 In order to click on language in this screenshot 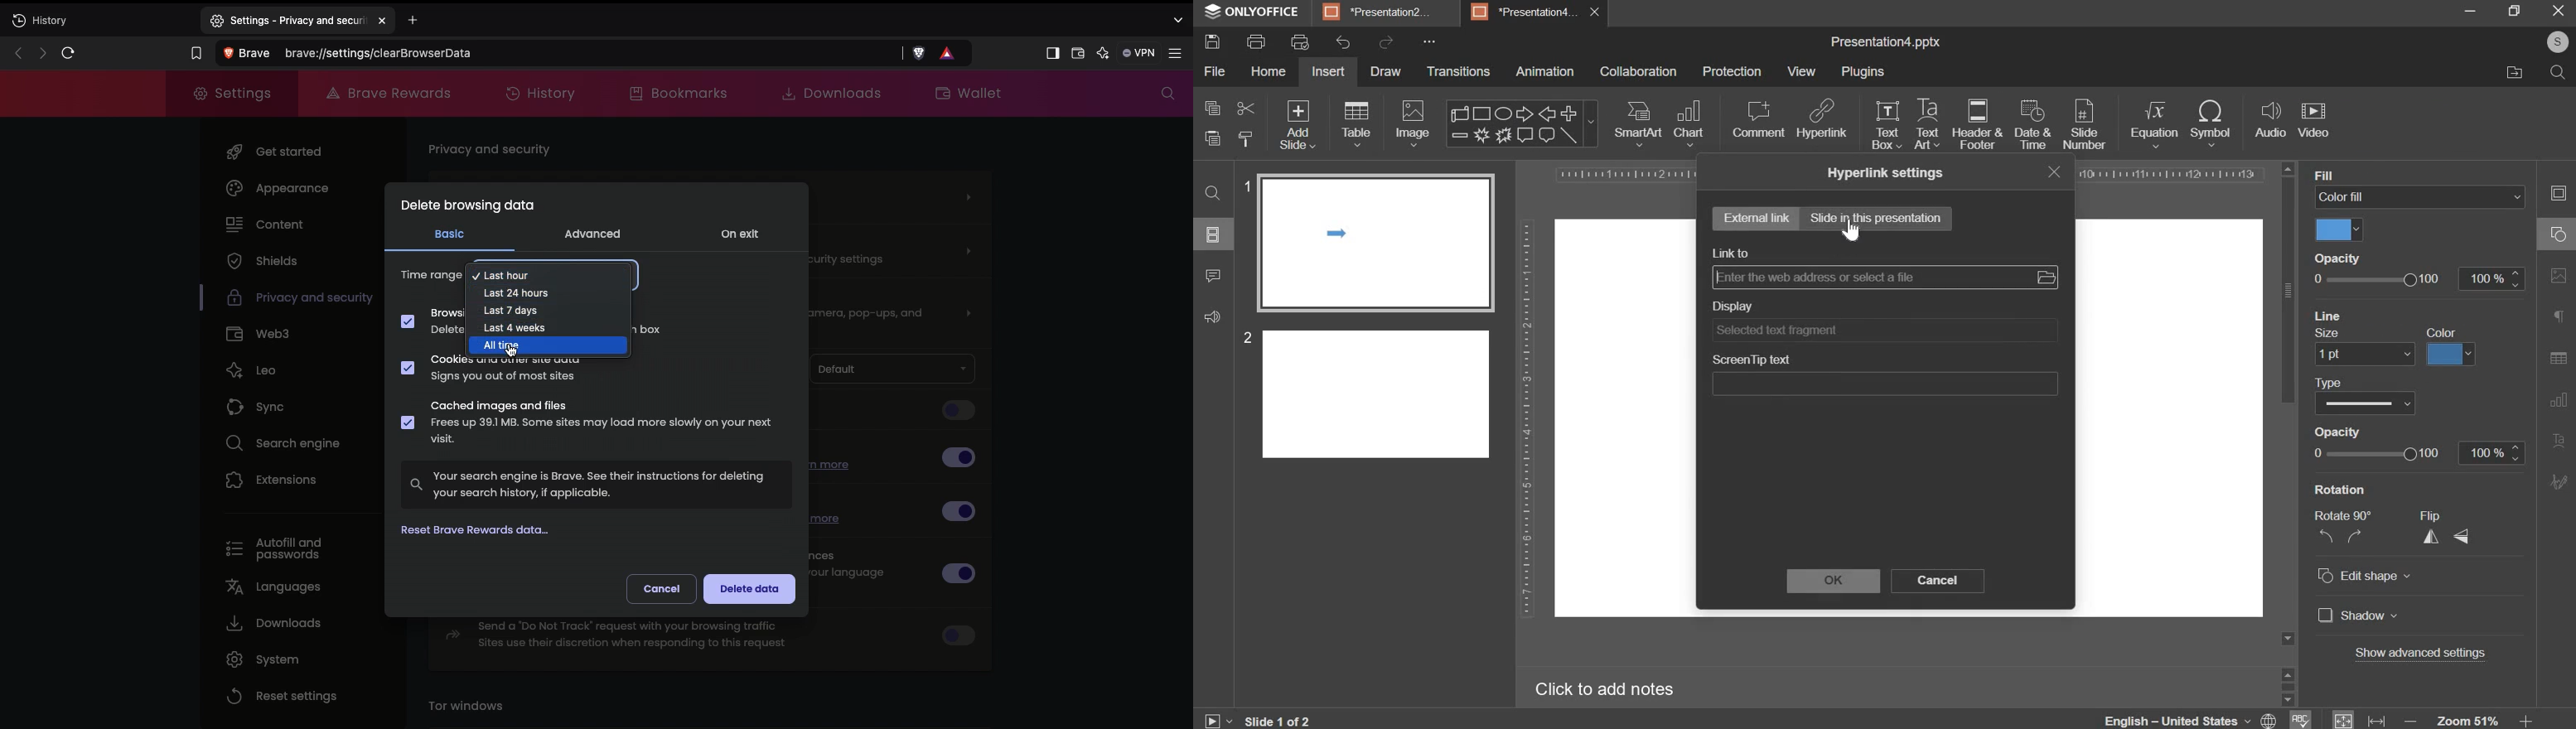, I will do `click(2191, 717)`.